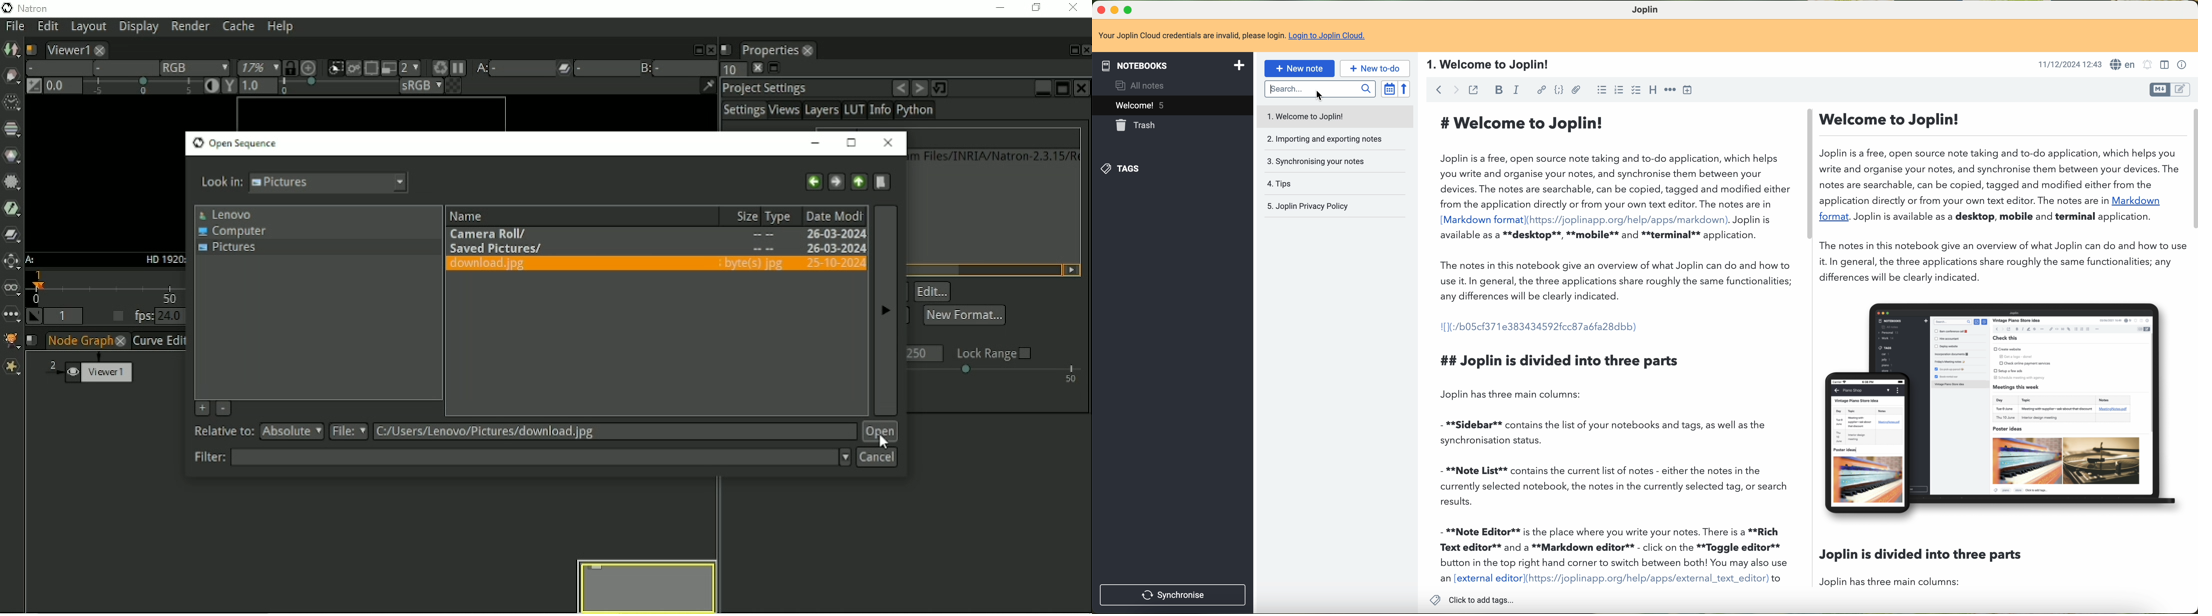 The height and width of the screenshot is (616, 2212). I want to click on numbered list, so click(1600, 89).